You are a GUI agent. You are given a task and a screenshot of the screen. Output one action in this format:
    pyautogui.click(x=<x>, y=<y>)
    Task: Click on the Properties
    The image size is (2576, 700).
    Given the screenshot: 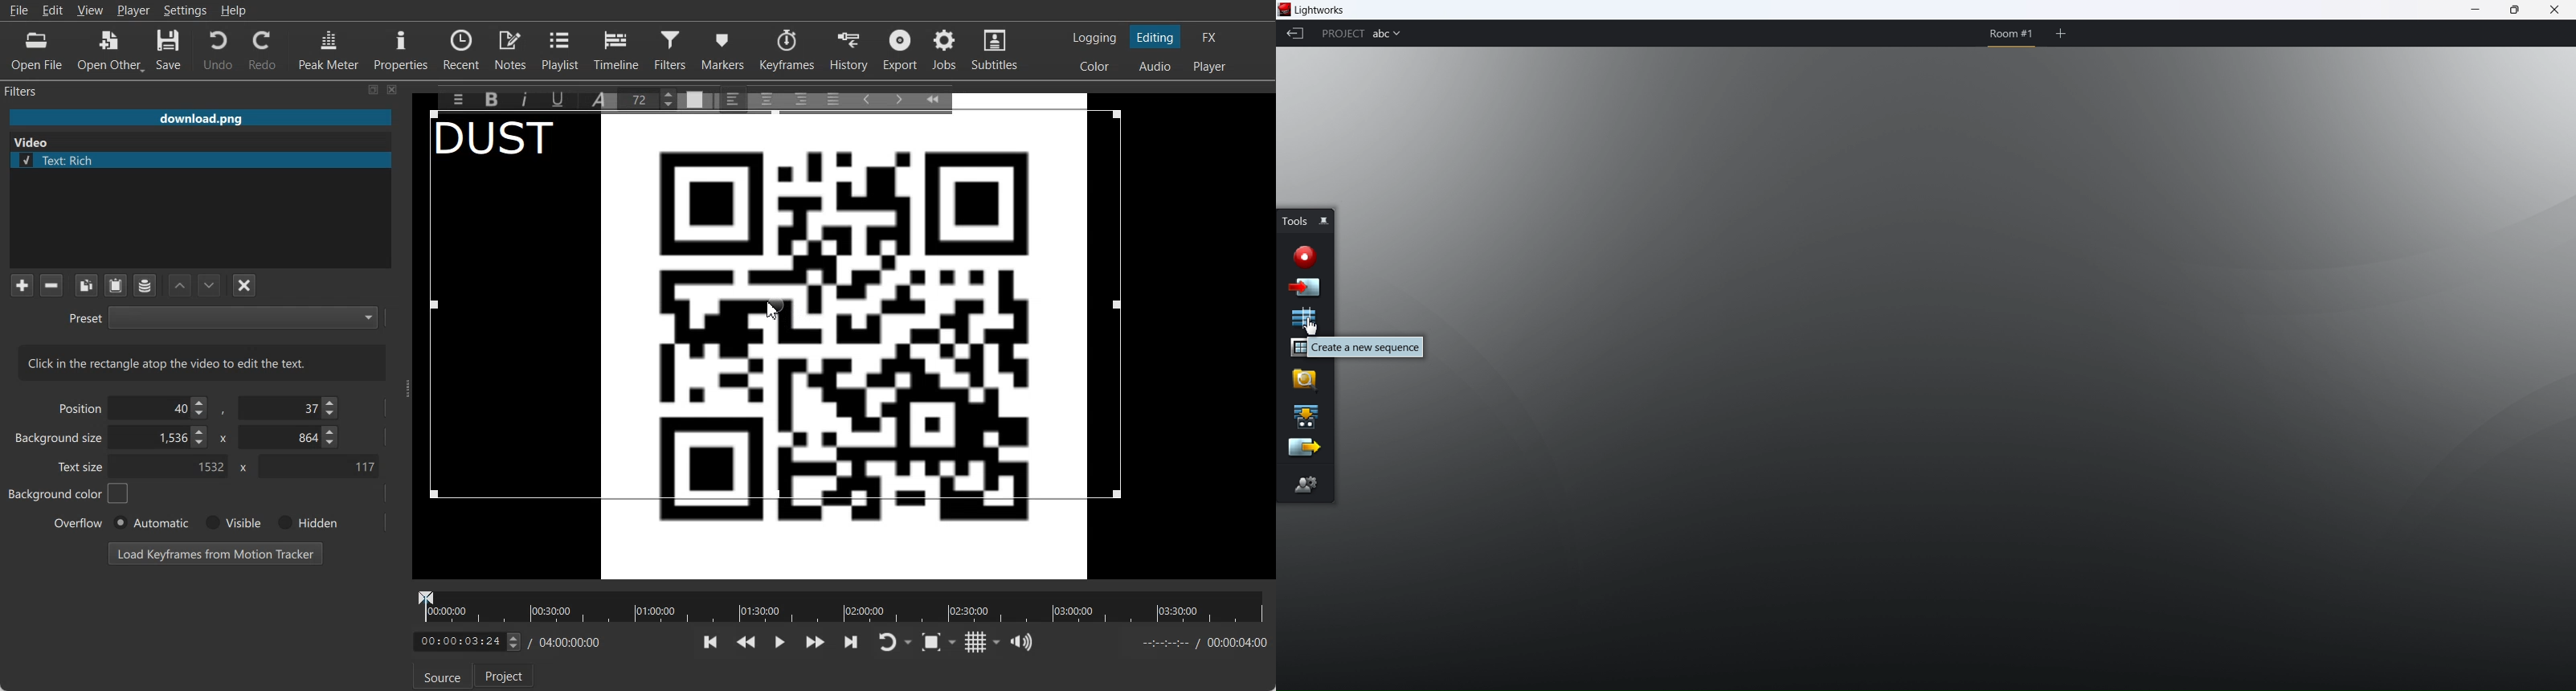 What is the action you would take?
    pyautogui.click(x=401, y=48)
    